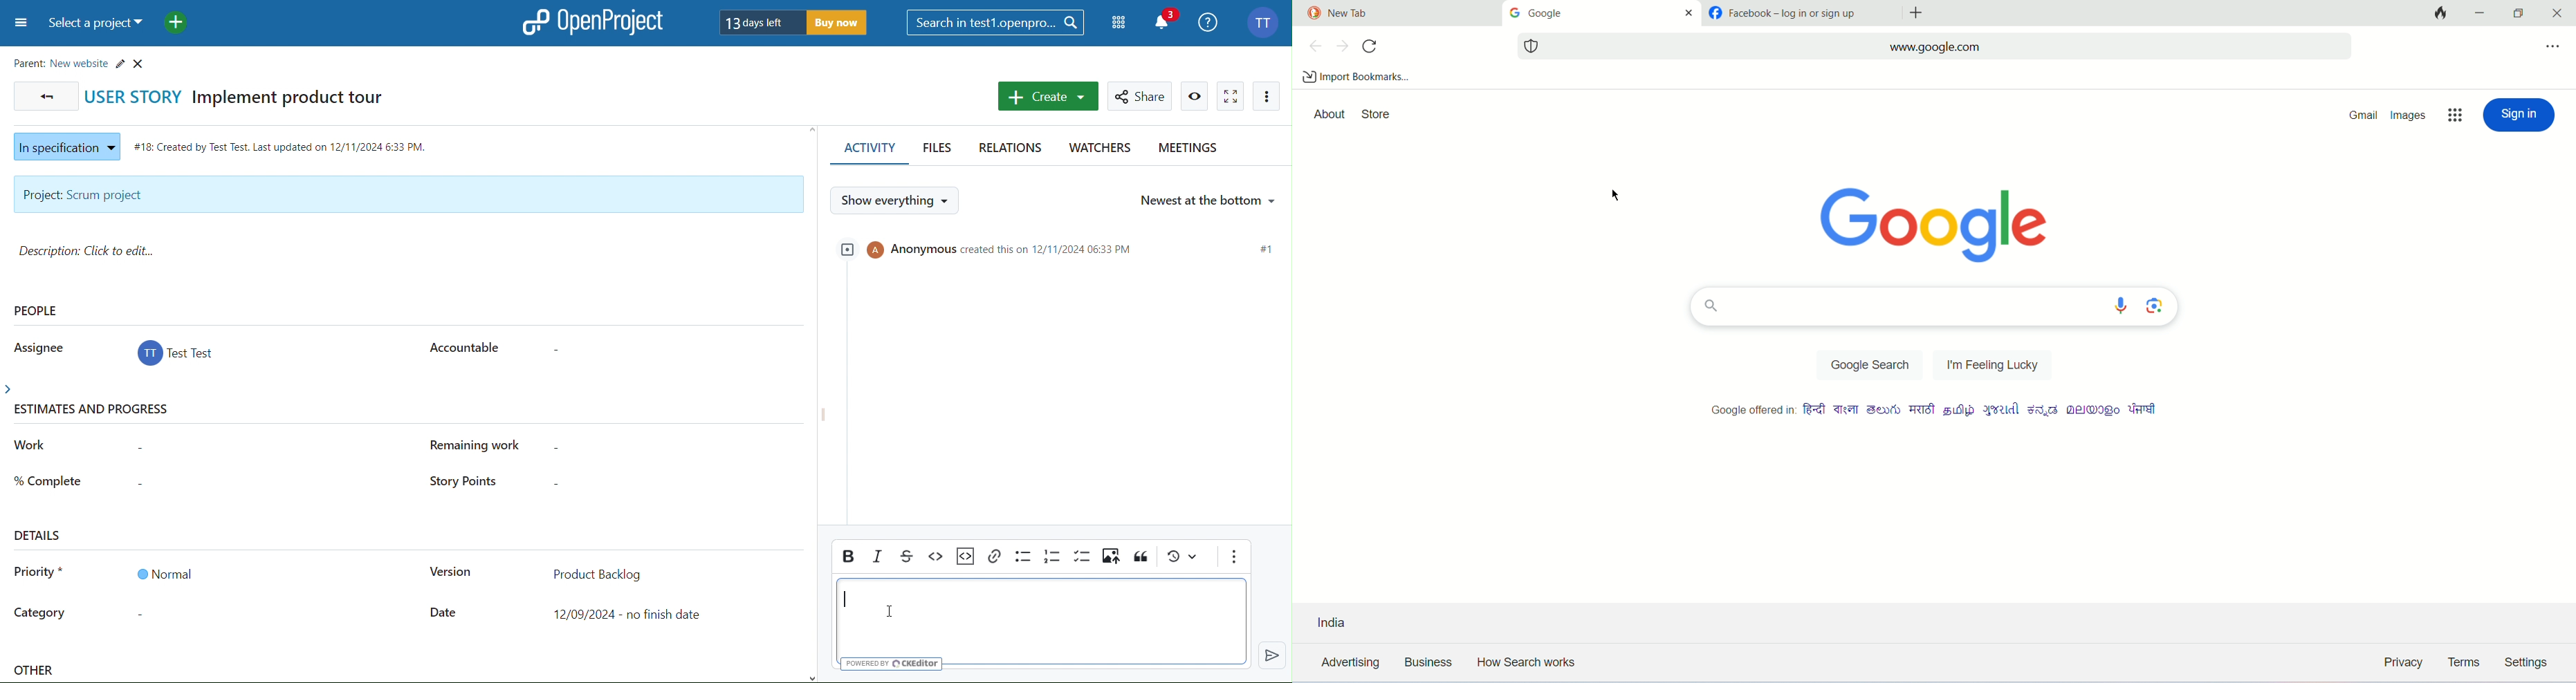  Describe the element at coordinates (36, 346) in the screenshot. I see `Assignee` at that location.